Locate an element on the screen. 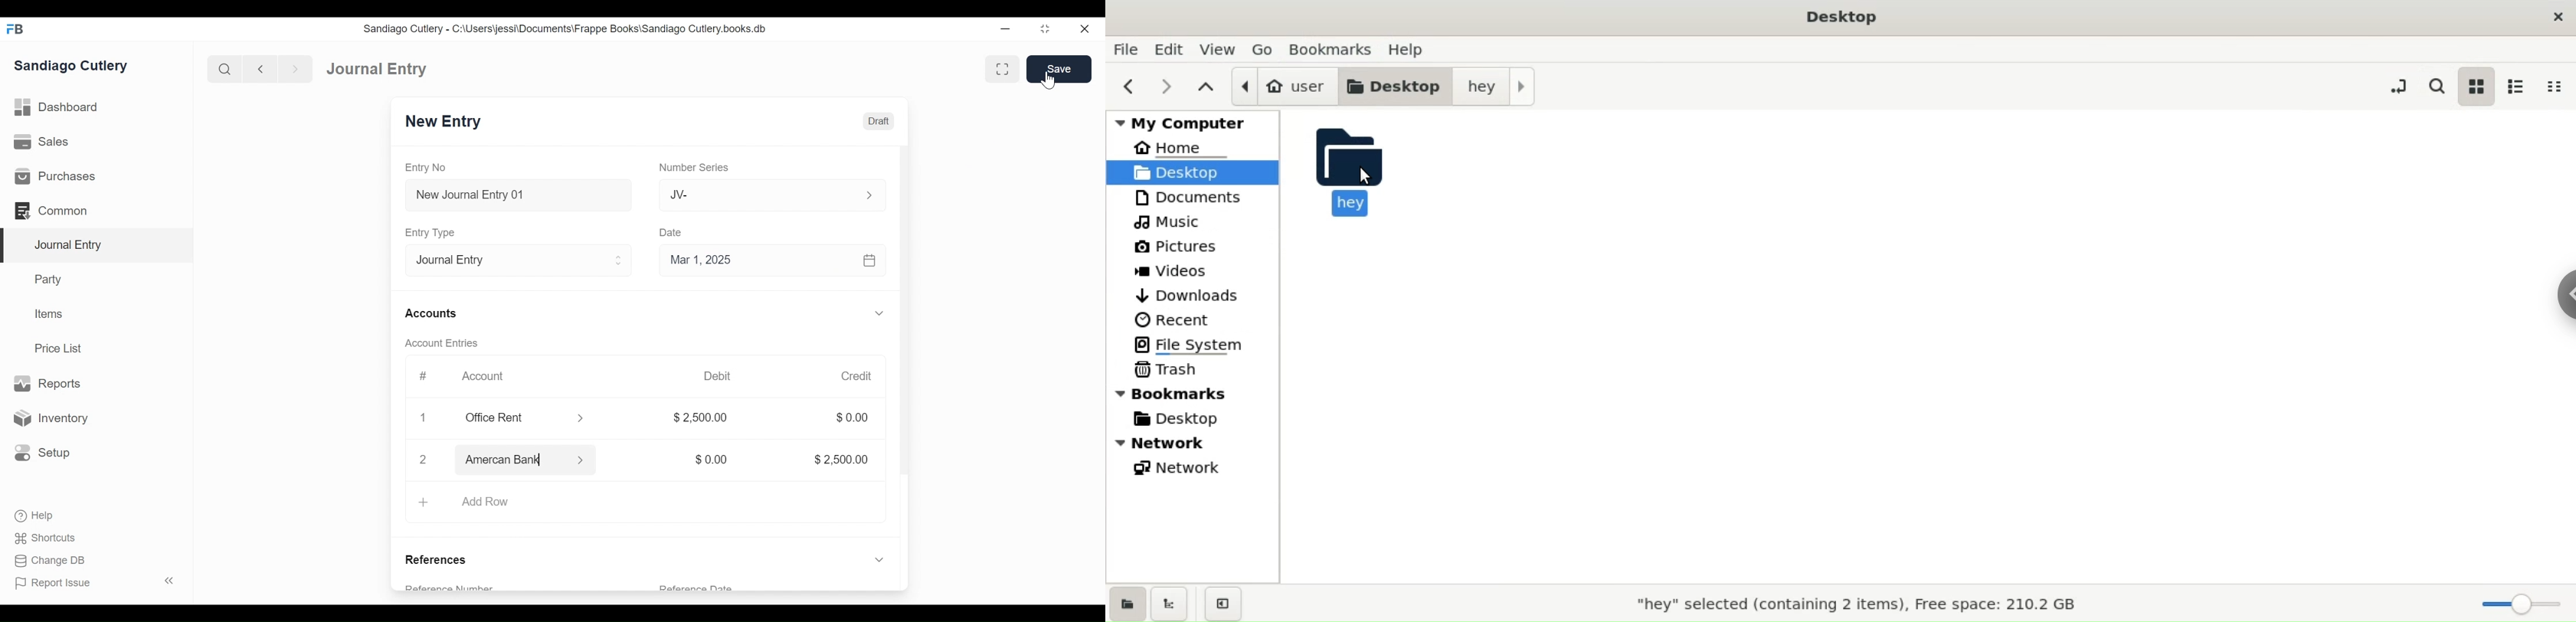  music is located at coordinates (1168, 221).